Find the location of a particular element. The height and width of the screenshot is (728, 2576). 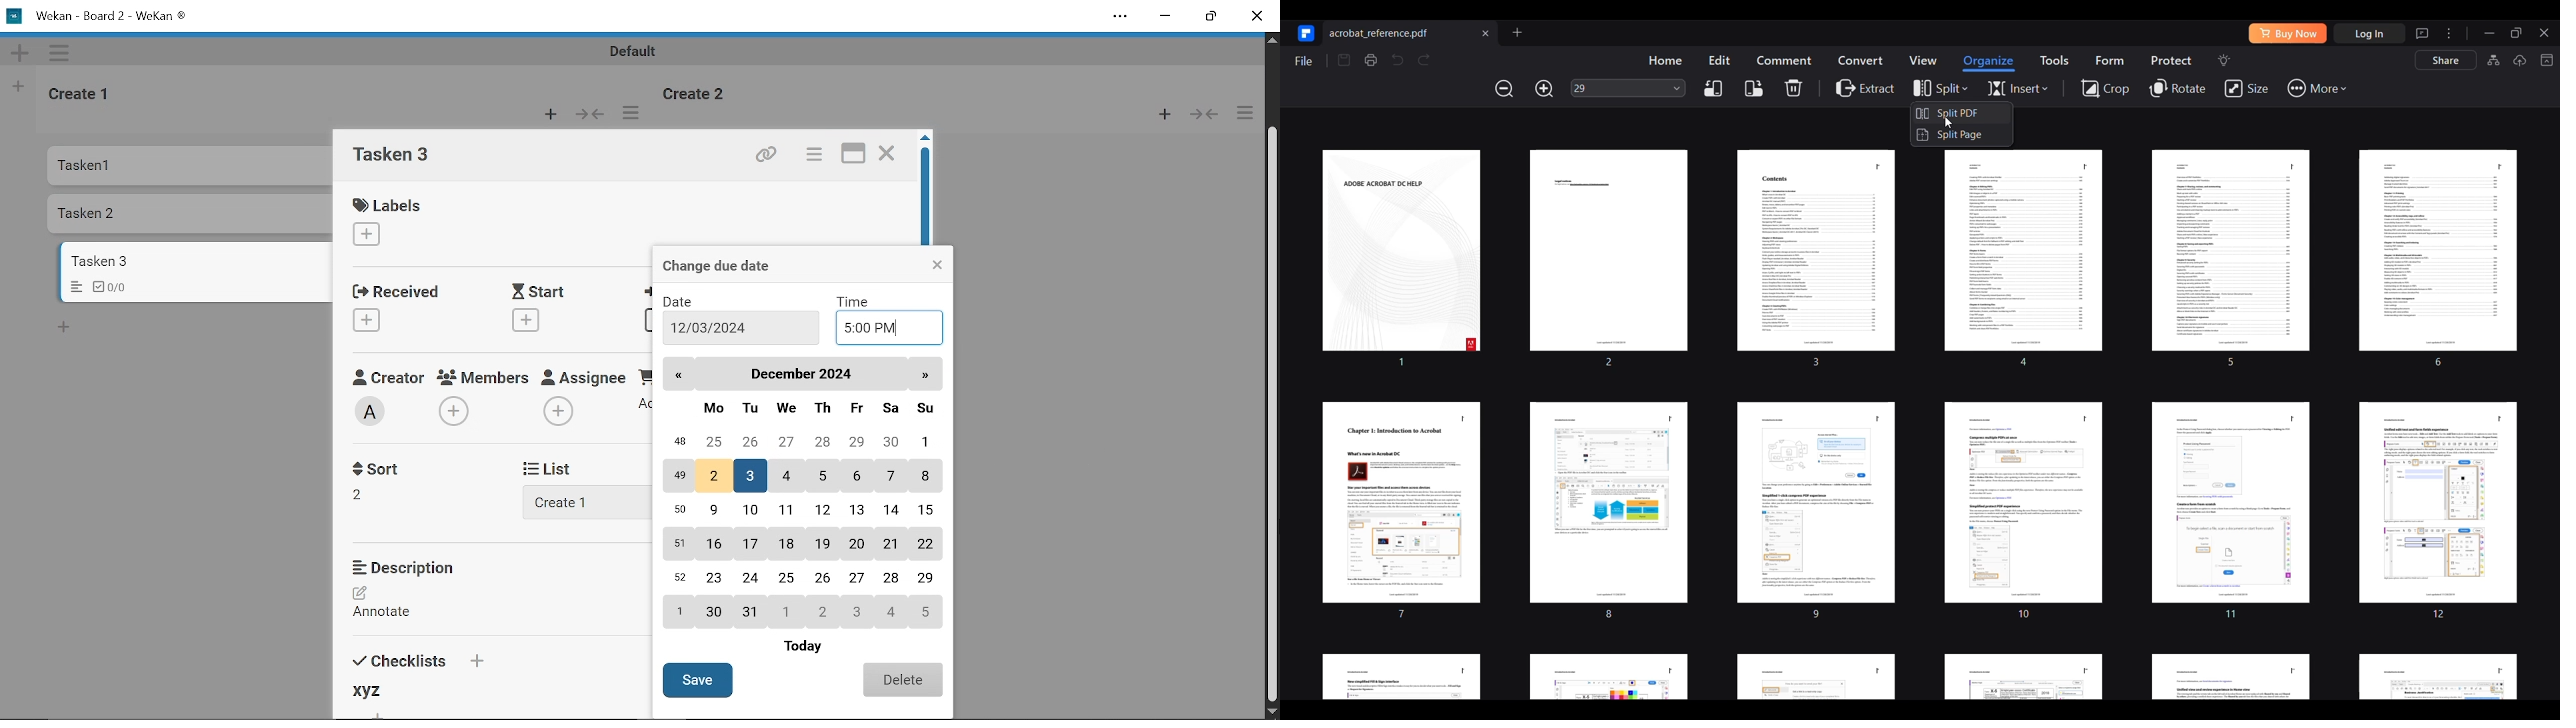

12/03/2024 is located at coordinates (713, 328).